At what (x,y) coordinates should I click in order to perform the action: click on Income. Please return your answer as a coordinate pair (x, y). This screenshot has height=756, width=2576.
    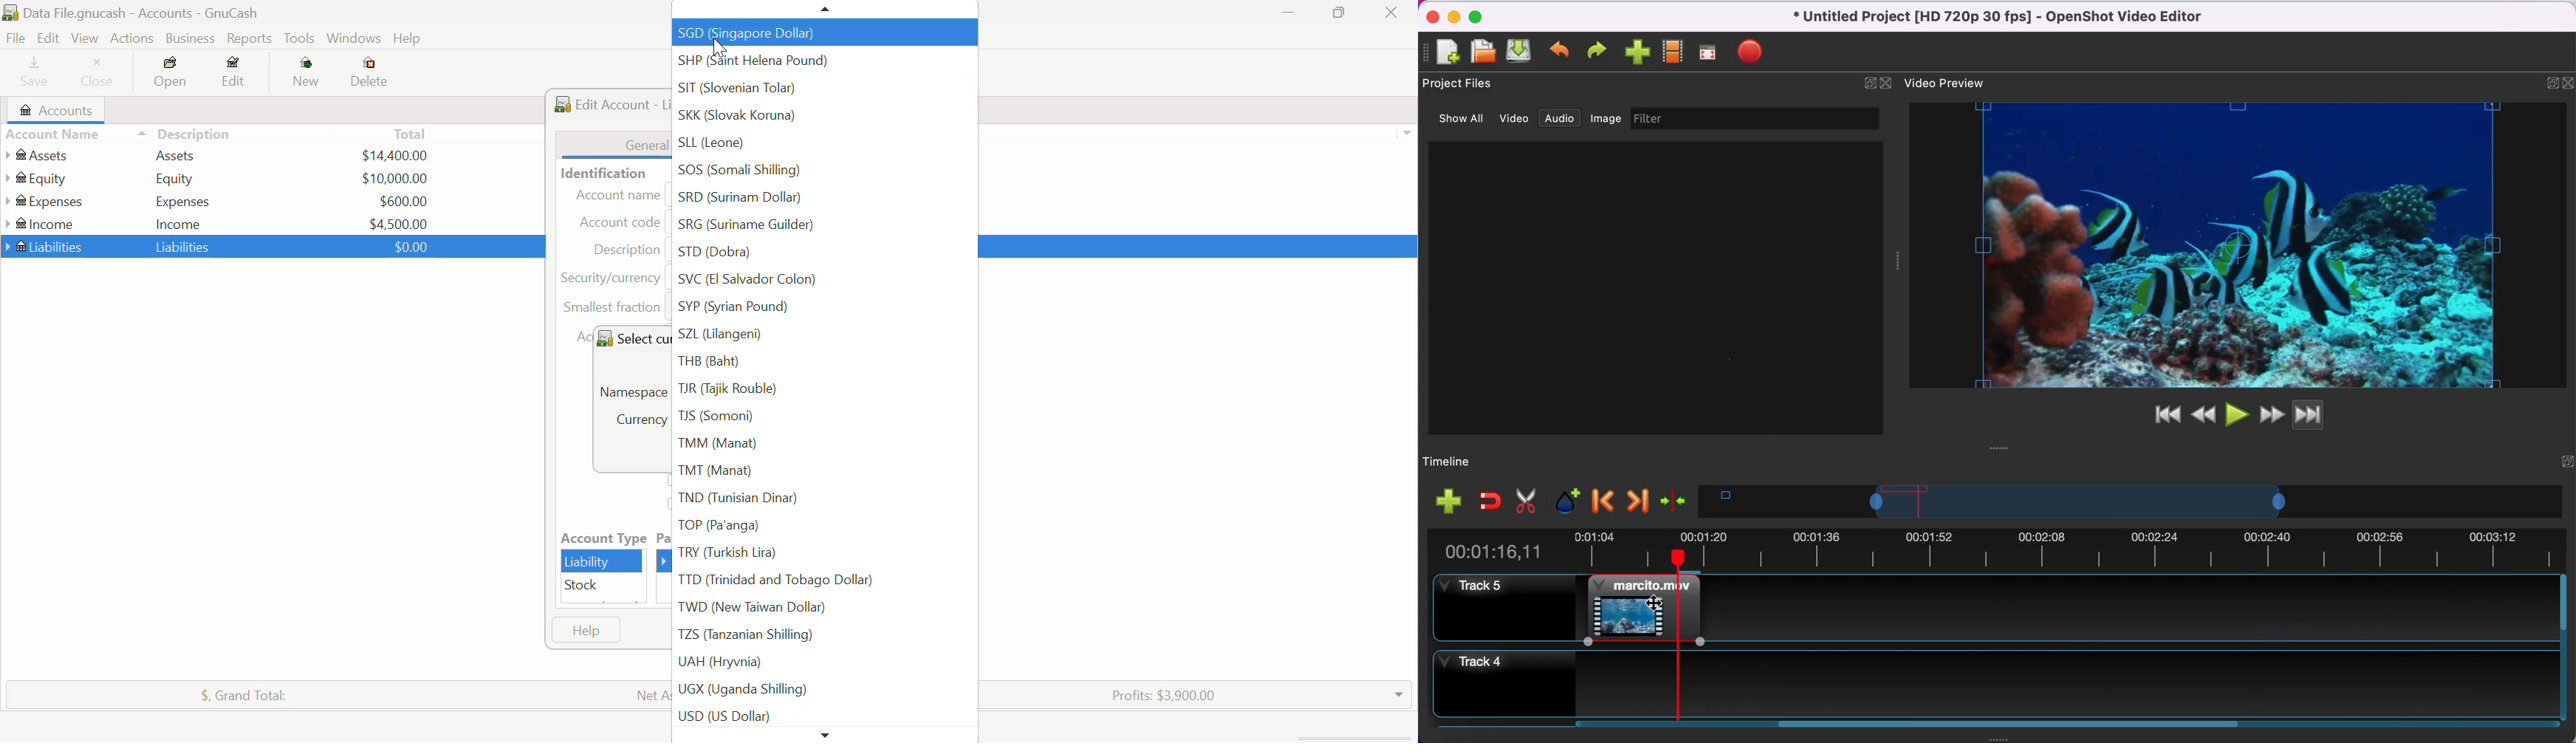
    Looking at the image, I should click on (179, 223).